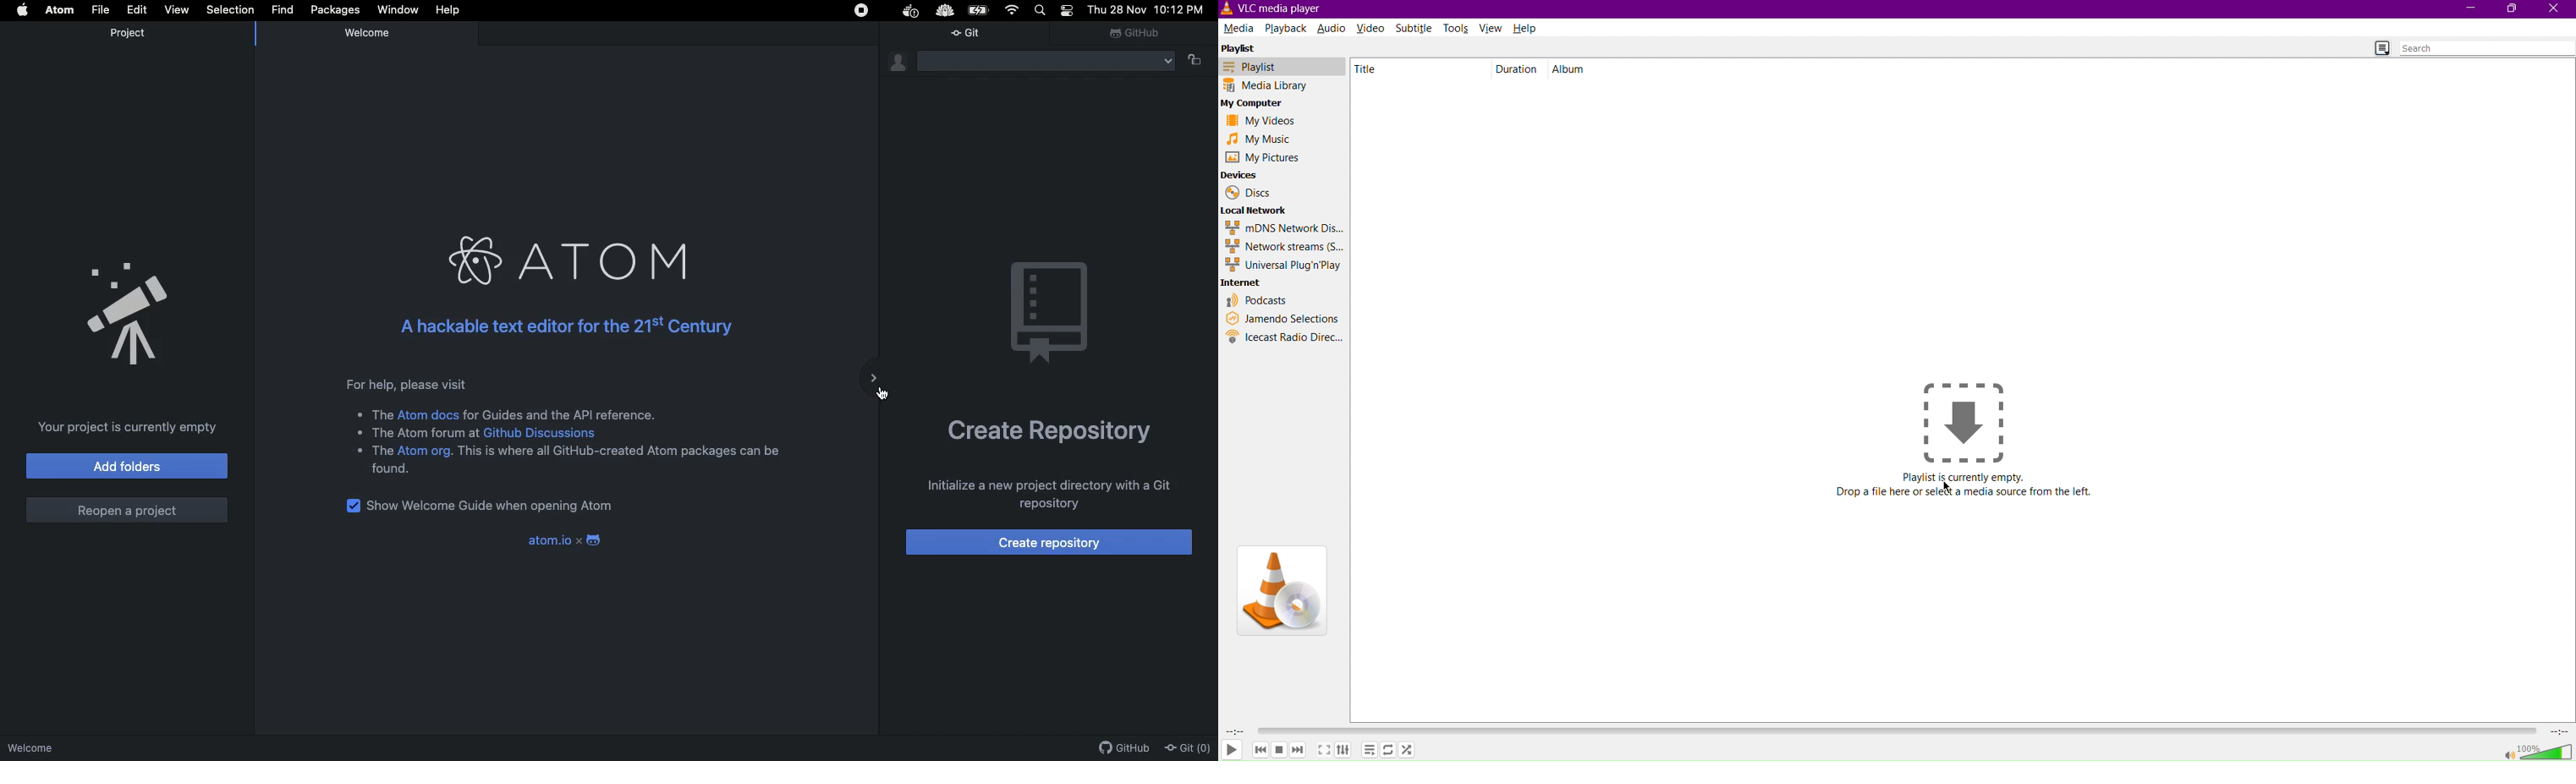  Describe the element at coordinates (1042, 11) in the screenshot. I see `Search` at that location.